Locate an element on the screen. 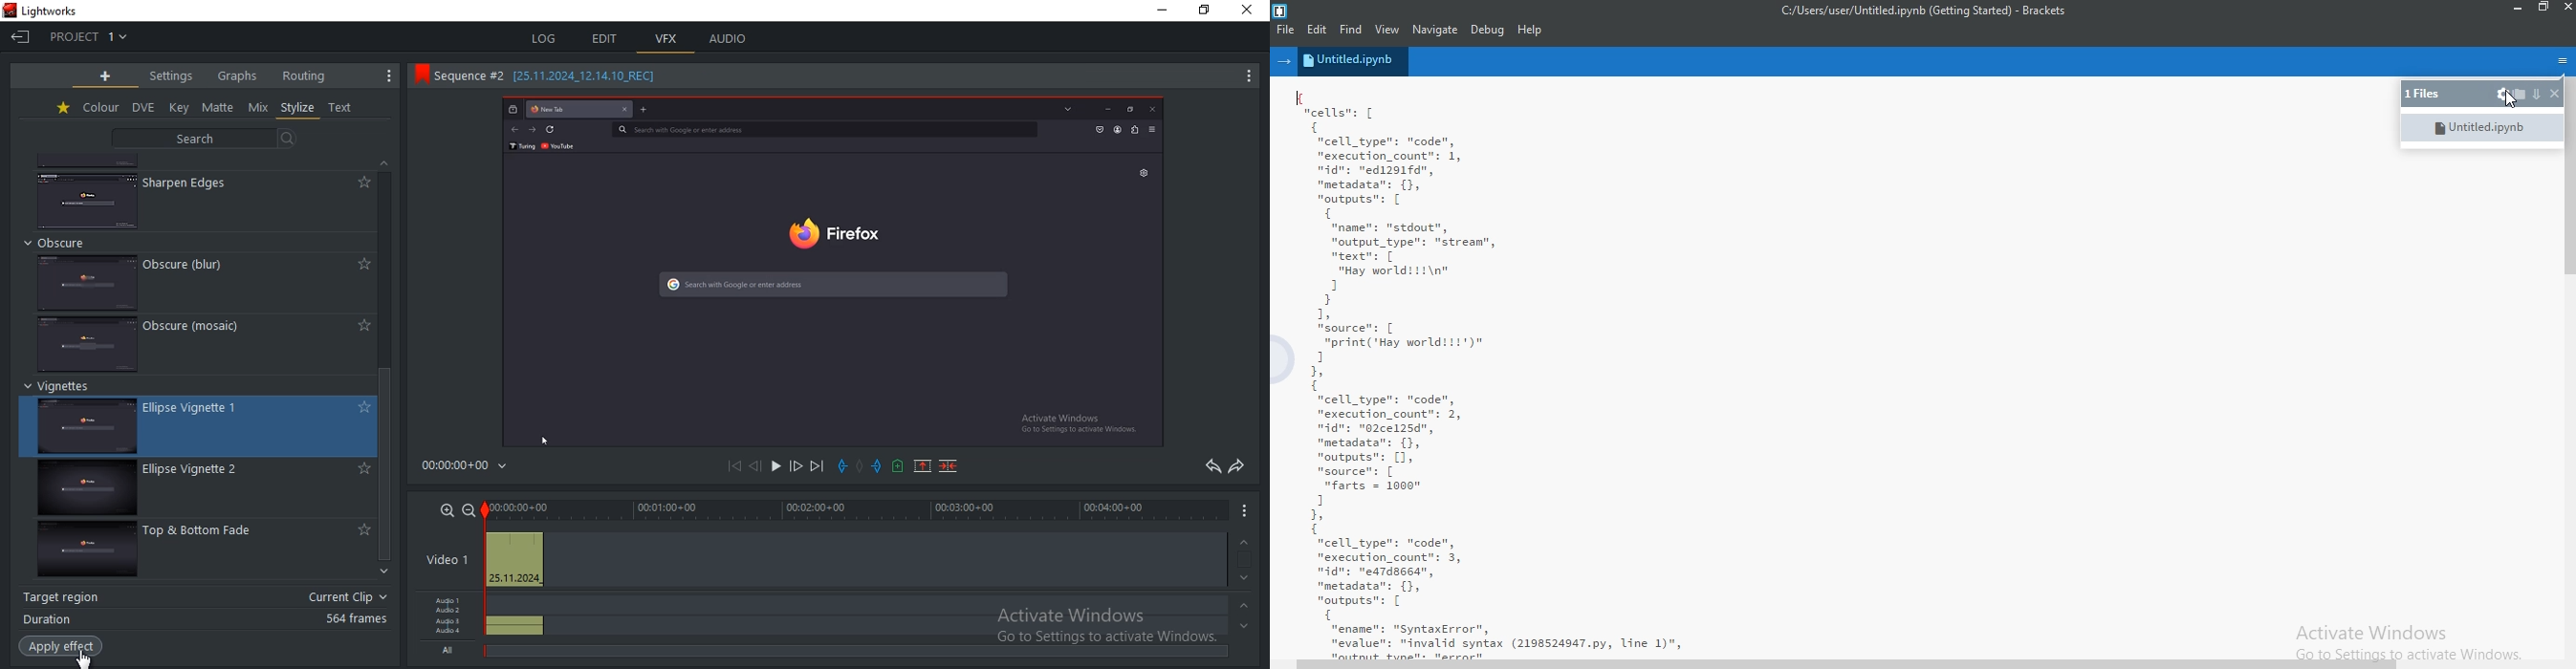 The width and height of the screenshot is (2576, 672). mark out is located at coordinates (877, 464).